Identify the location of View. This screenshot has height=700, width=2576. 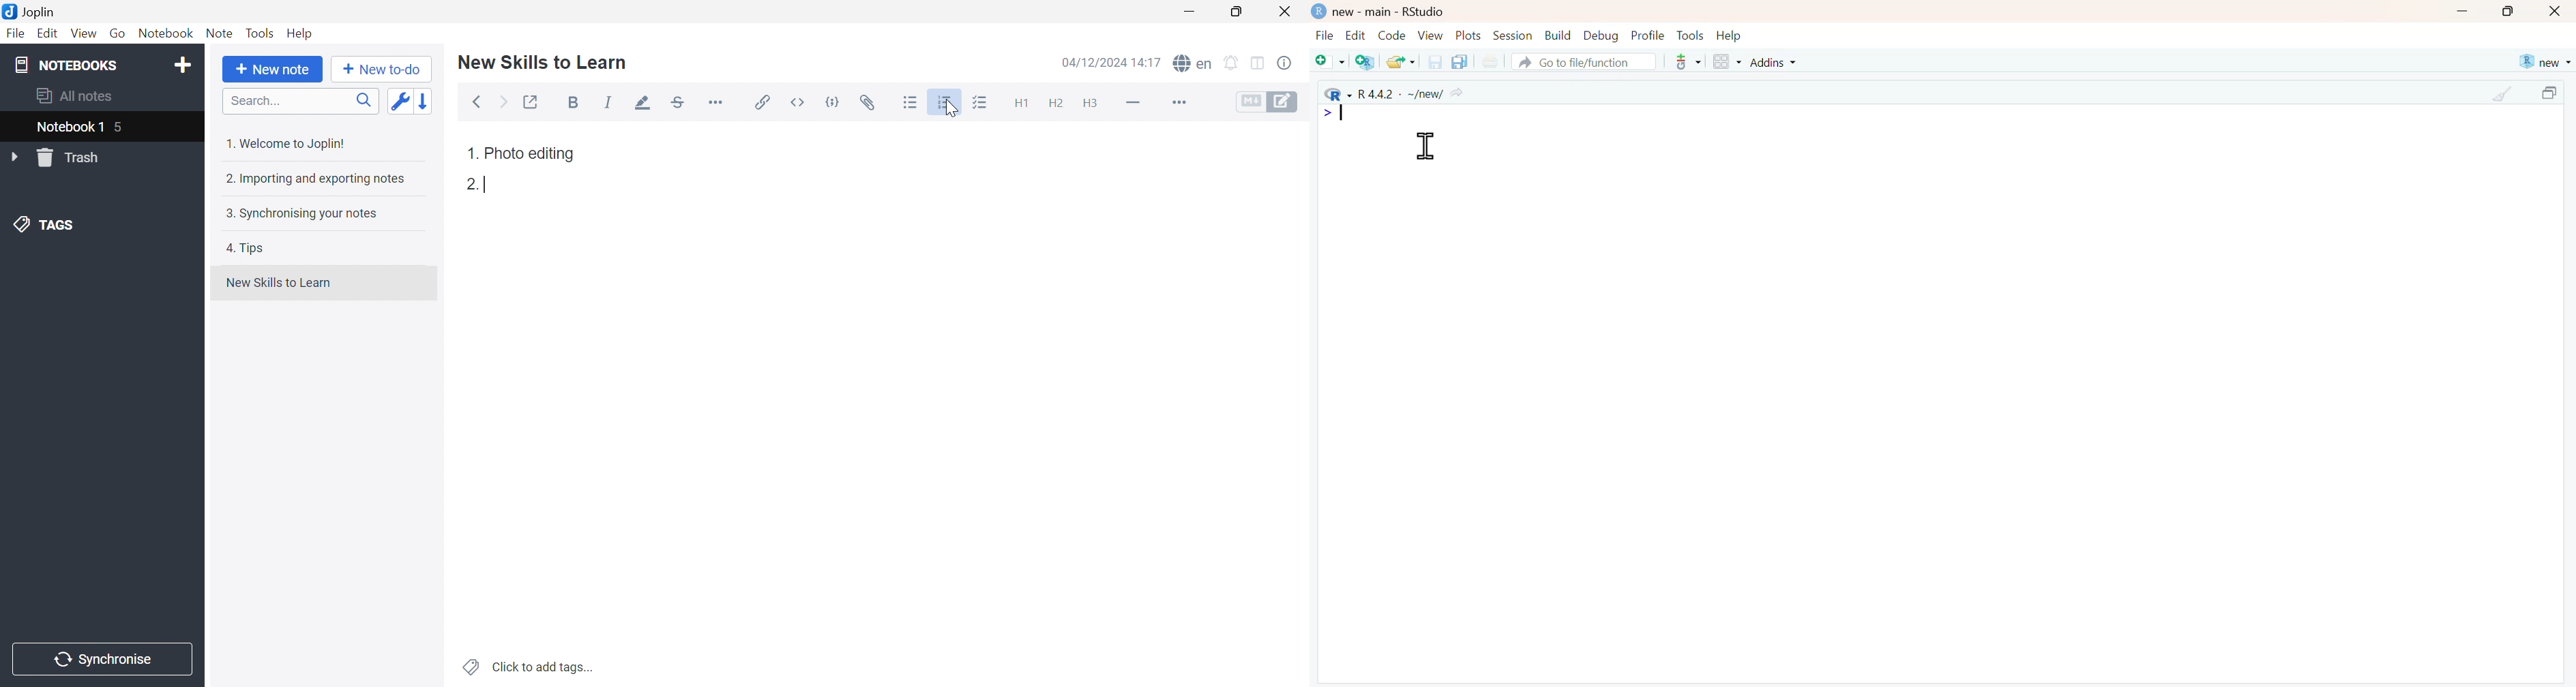
(82, 34).